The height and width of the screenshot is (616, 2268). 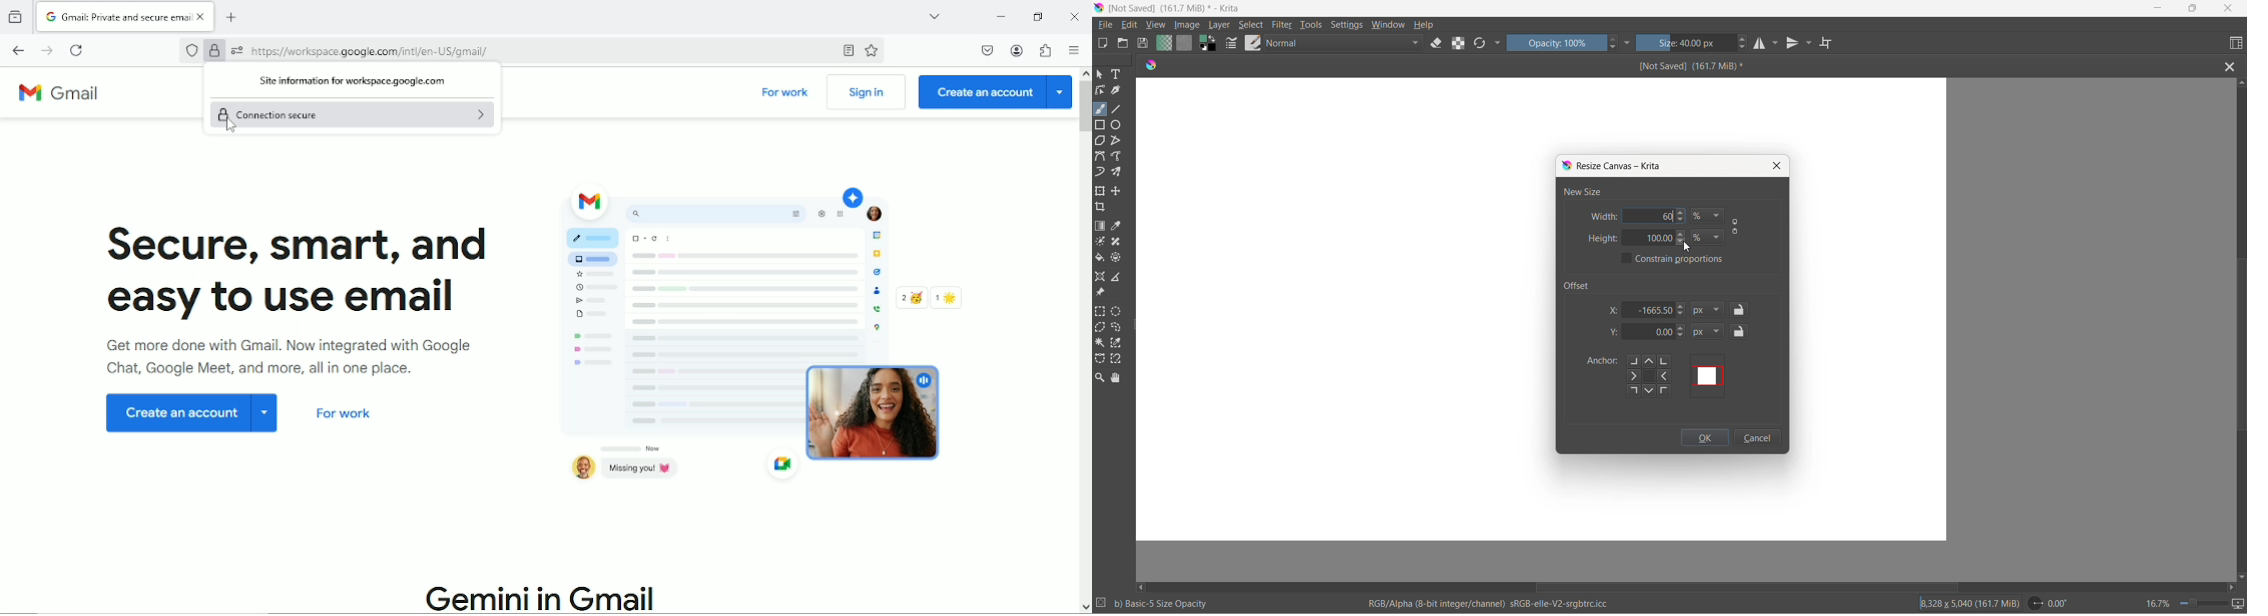 What do you see at coordinates (1100, 342) in the screenshot?
I see `contiguous selection tool` at bounding box center [1100, 342].